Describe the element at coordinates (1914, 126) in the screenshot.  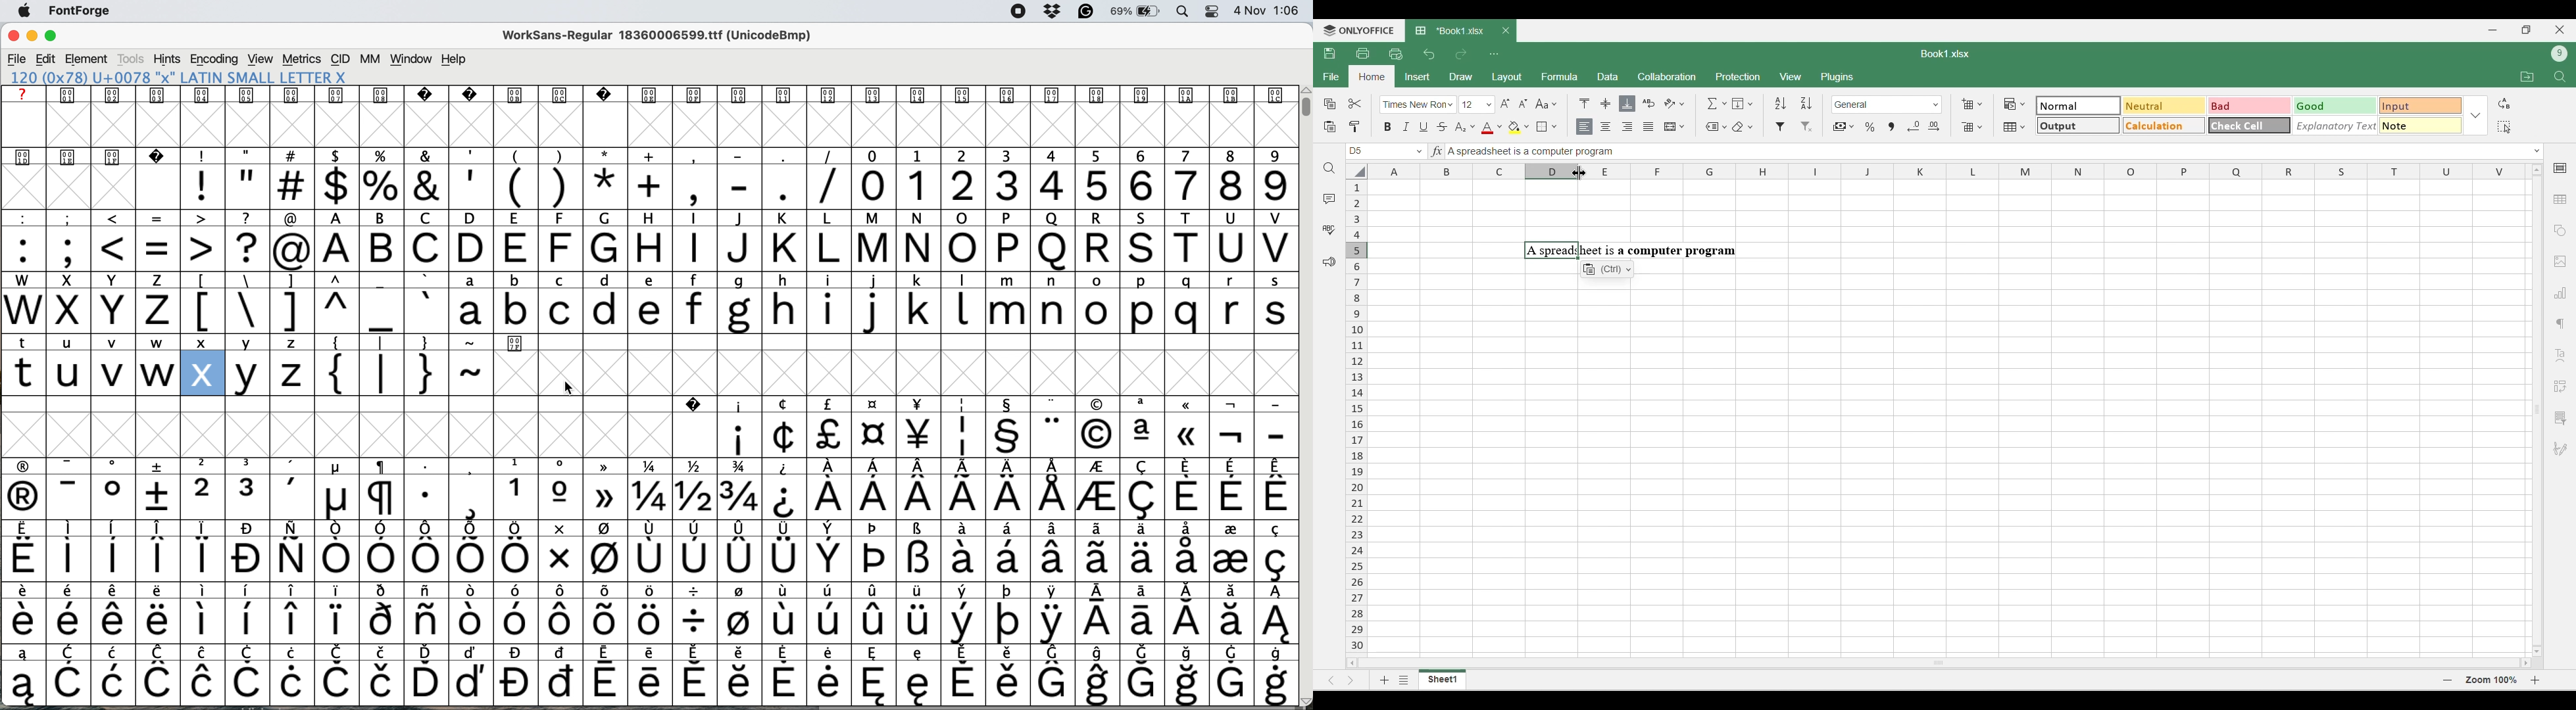
I see `Decrease decimal` at that location.